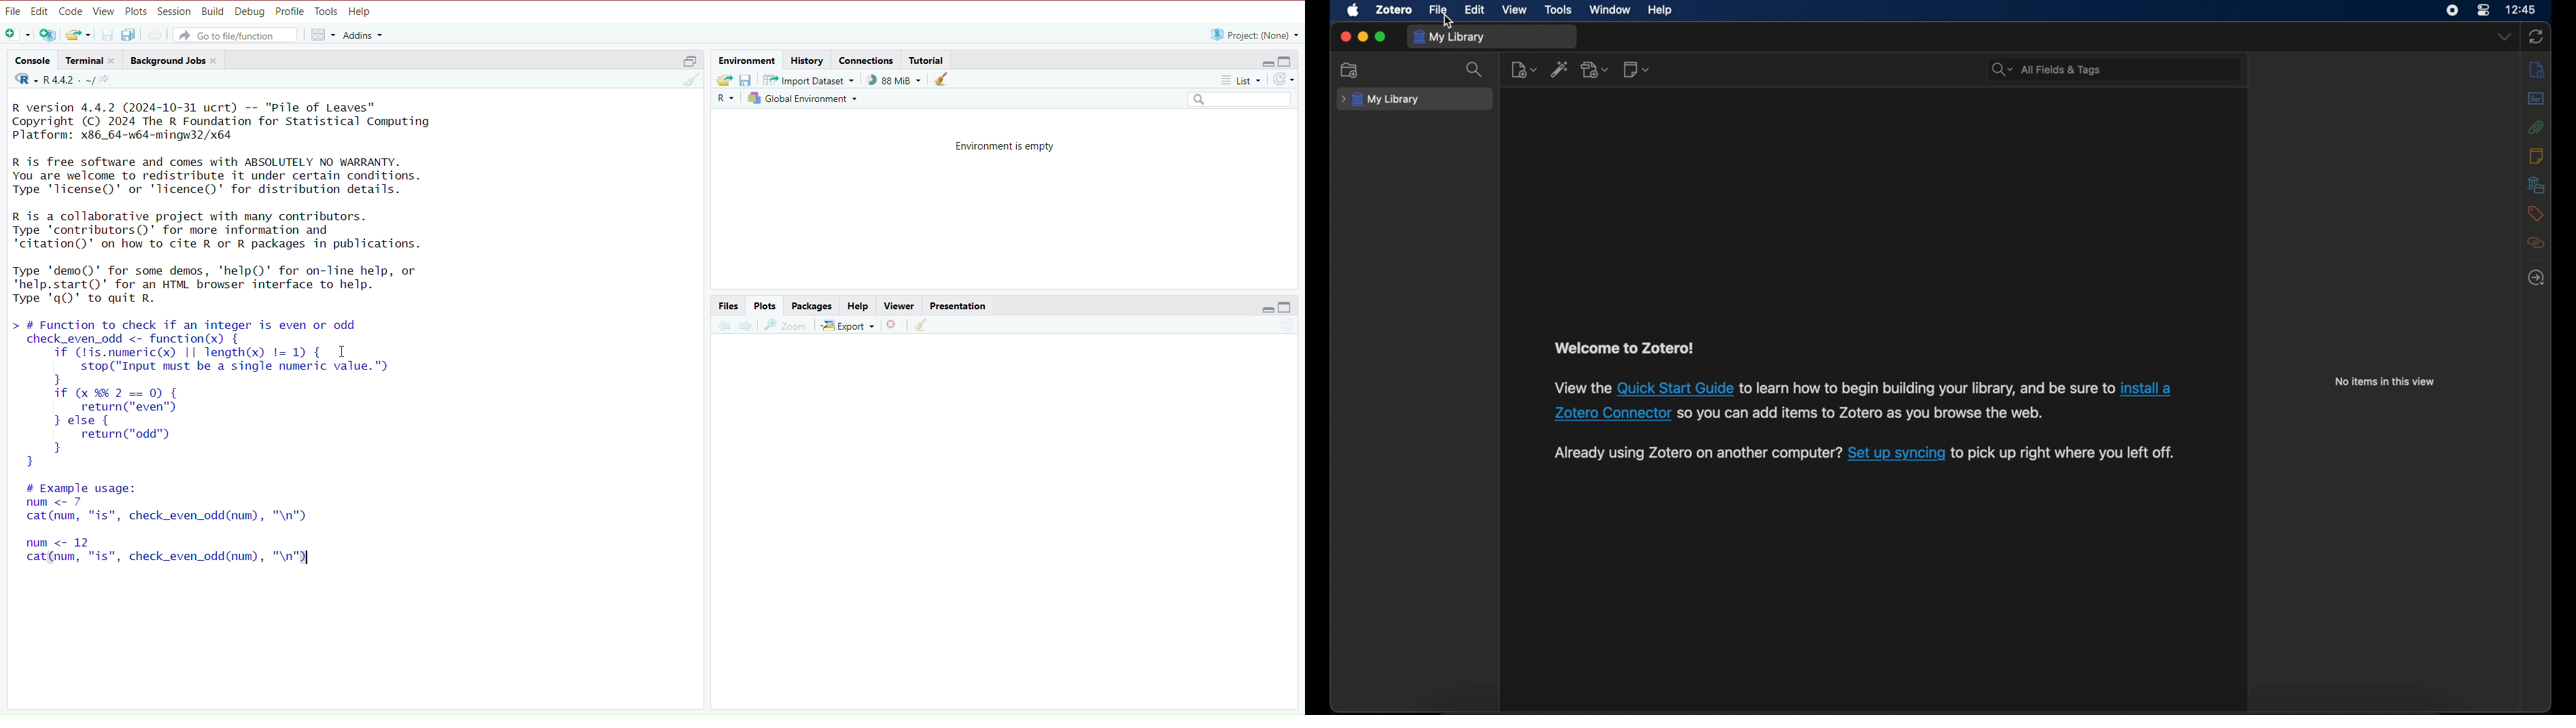  I want to click on Environment is empty, so click(1007, 145).